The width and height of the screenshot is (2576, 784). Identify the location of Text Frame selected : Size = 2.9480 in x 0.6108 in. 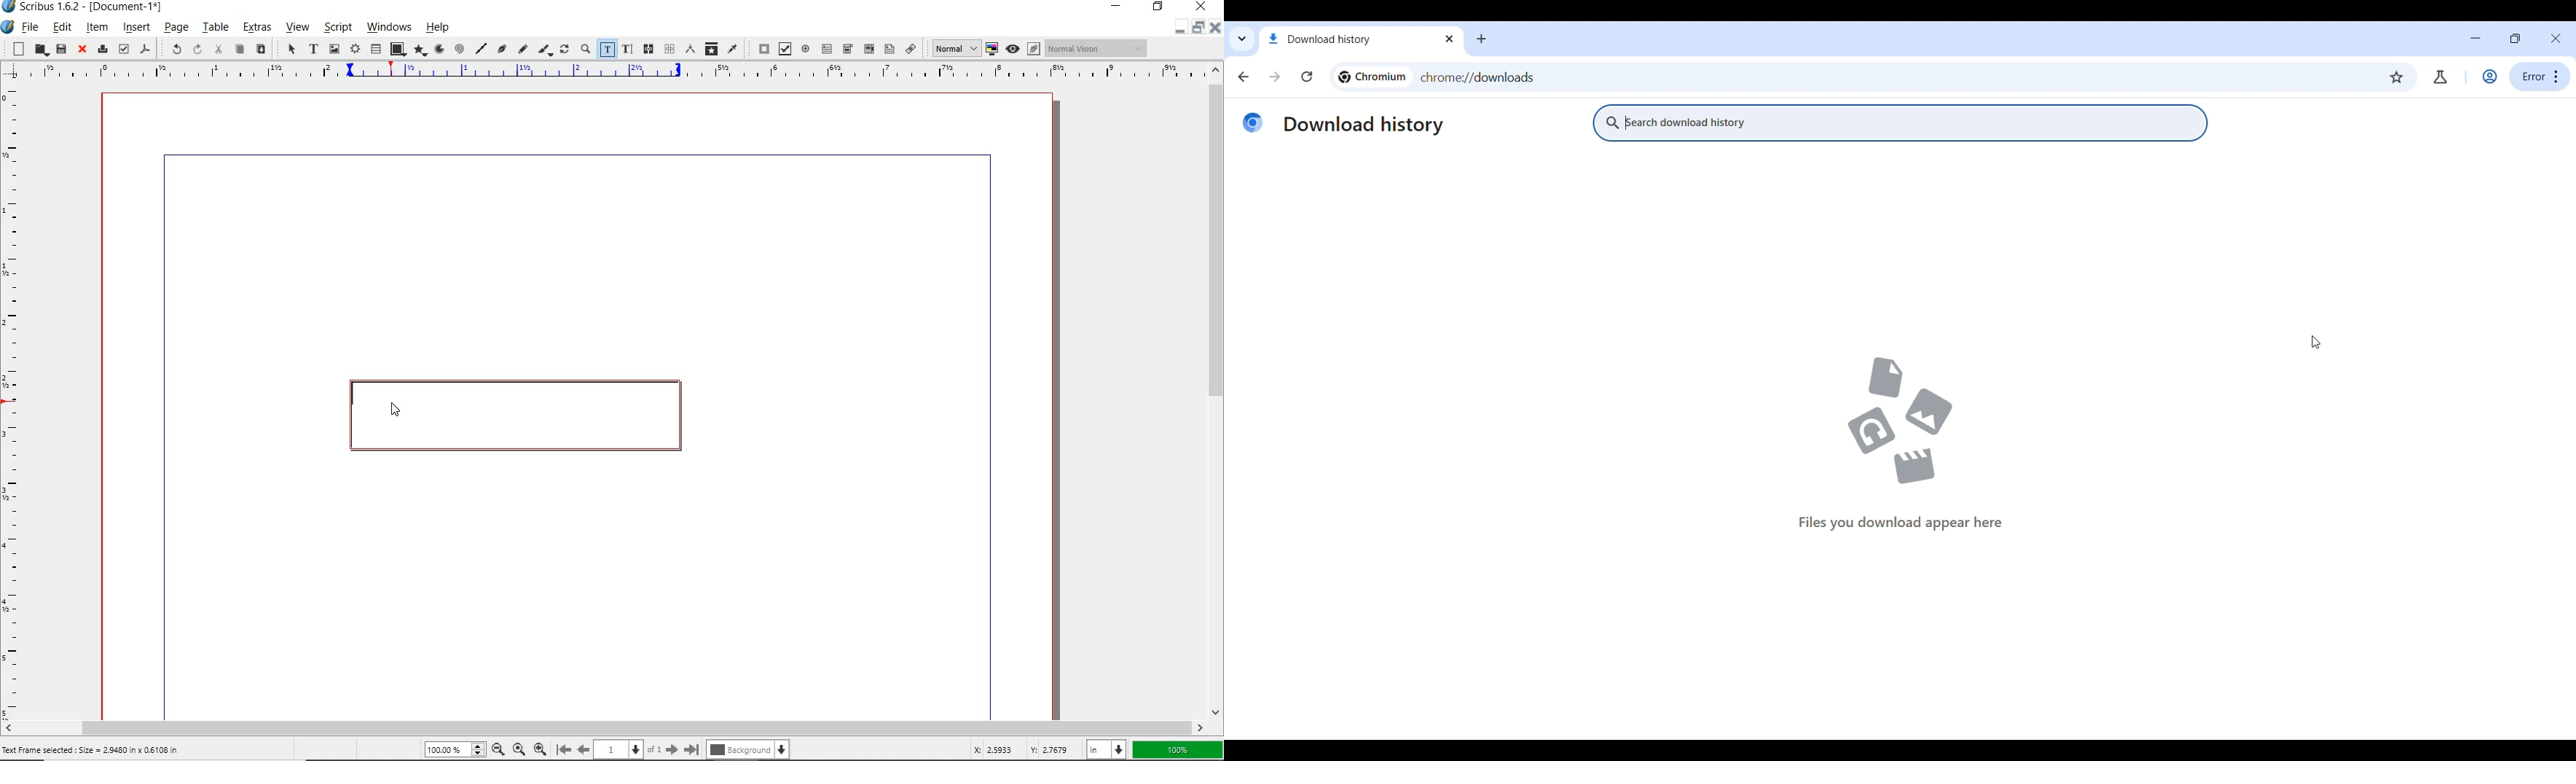
(93, 749).